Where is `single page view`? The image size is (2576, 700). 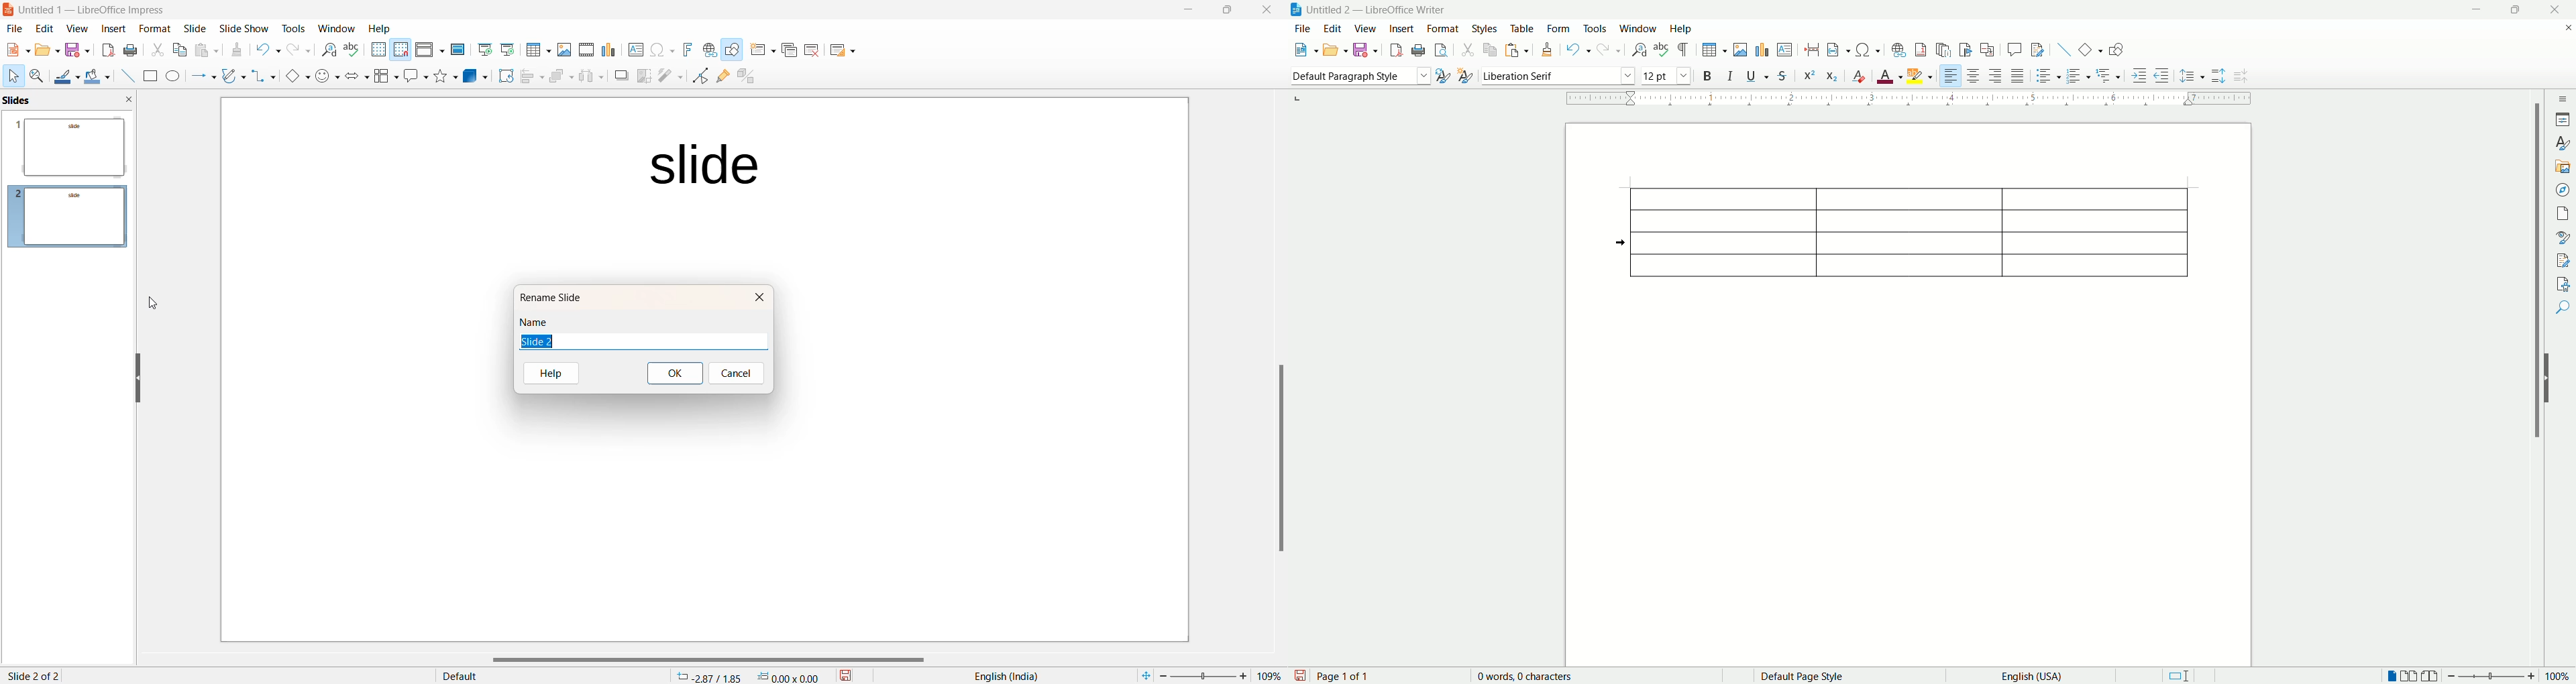 single page view is located at coordinates (2390, 674).